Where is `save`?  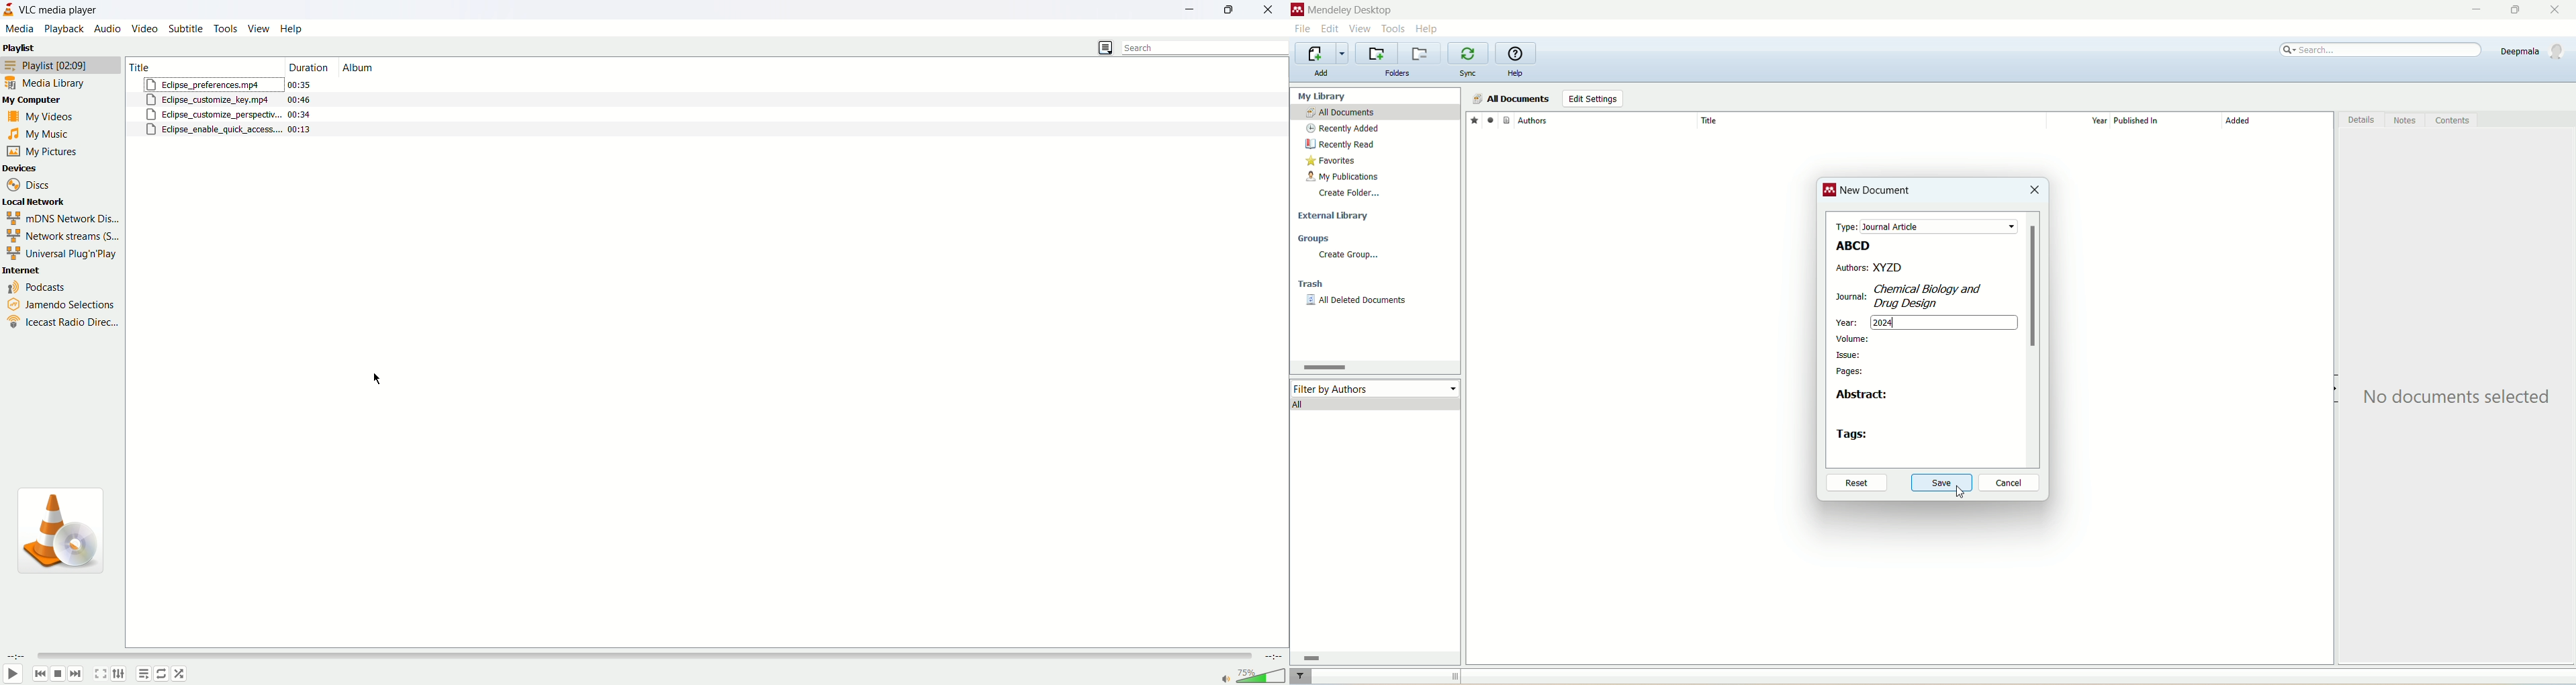
save is located at coordinates (1943, 484).